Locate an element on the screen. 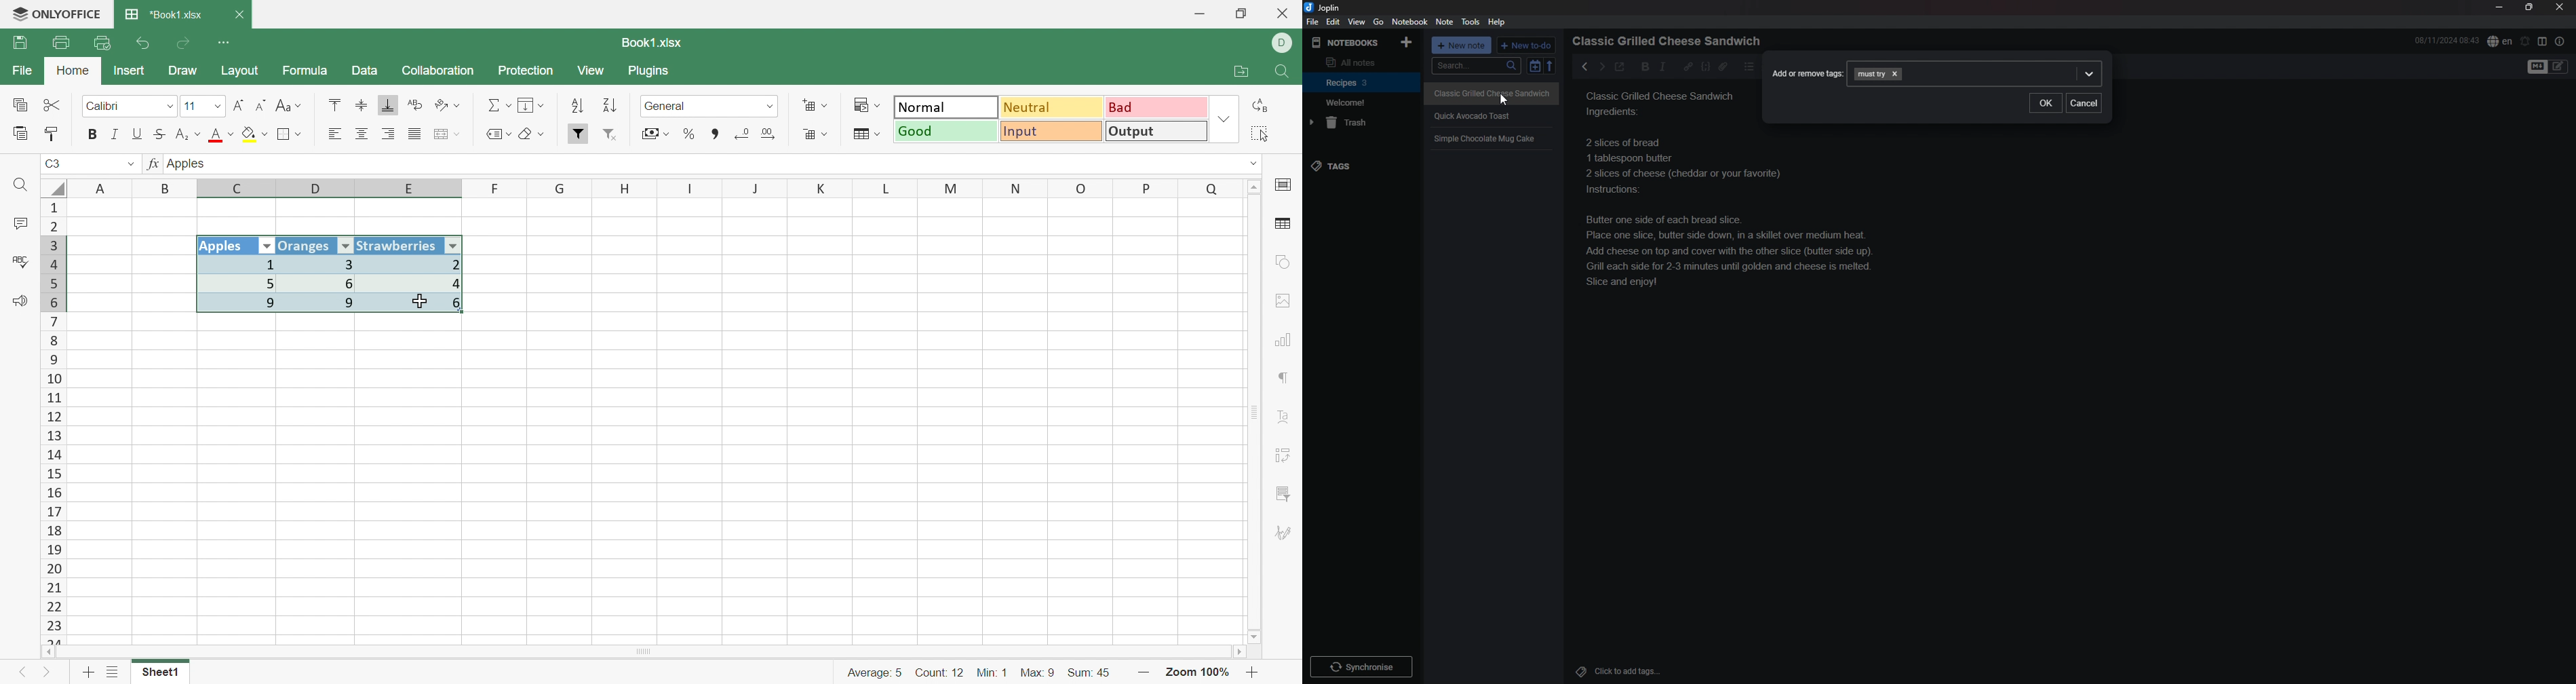 This screenshot has width=2576, height=700. Book1.xlsx is located at coordinates (650, 43).